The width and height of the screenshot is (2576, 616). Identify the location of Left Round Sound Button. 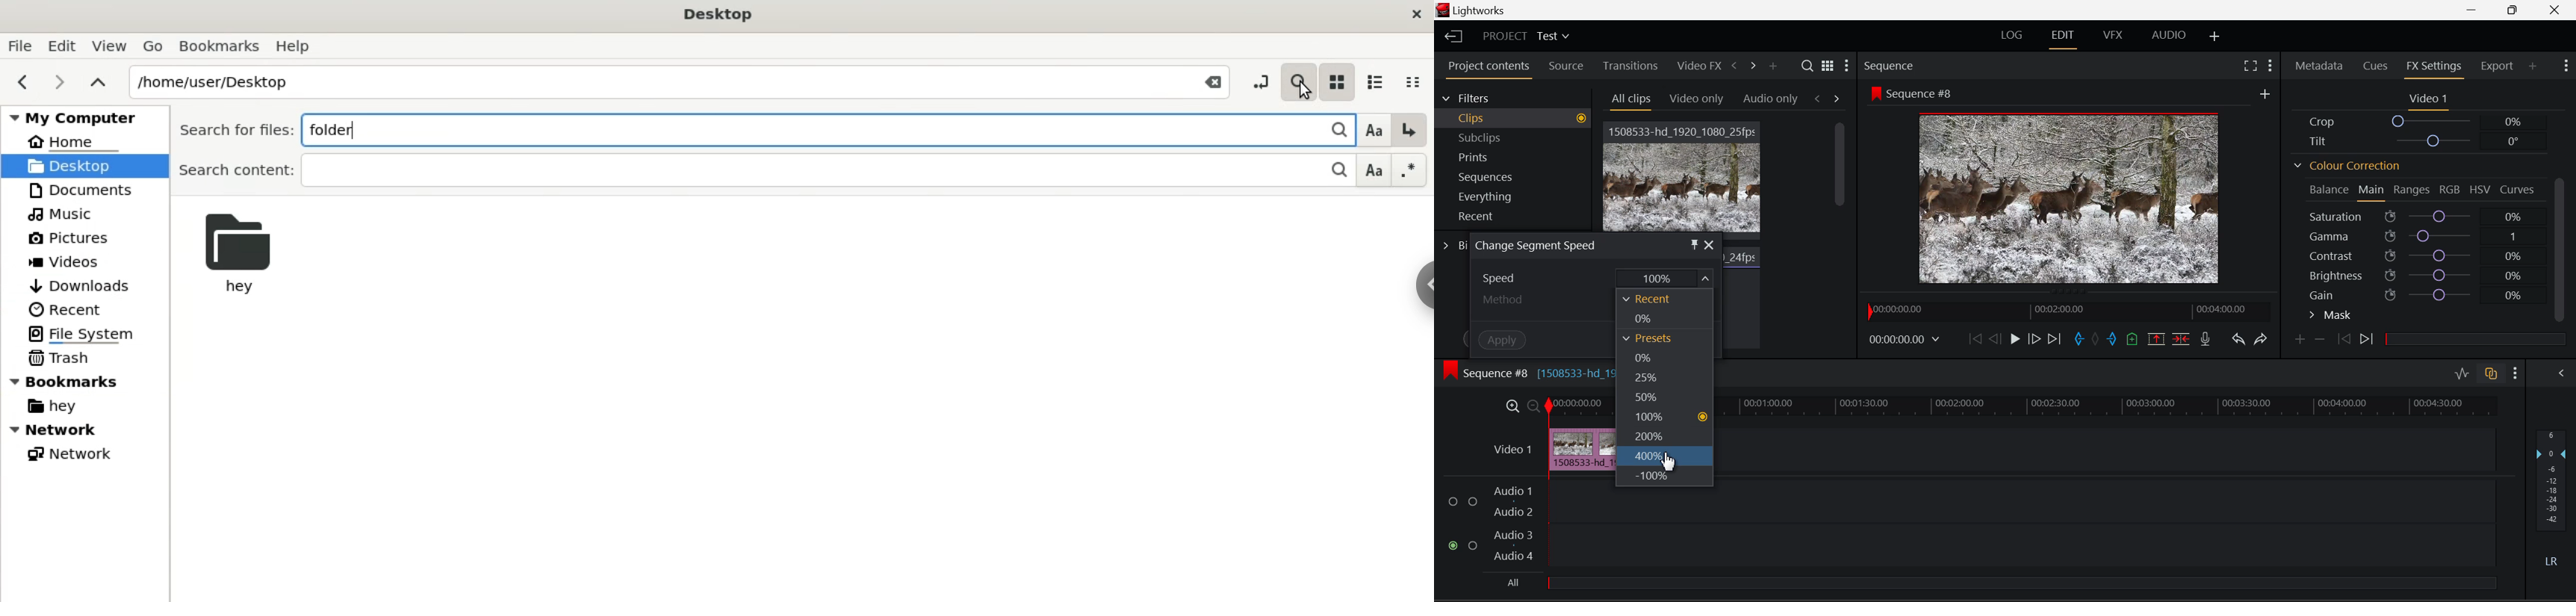
(2550, 561).